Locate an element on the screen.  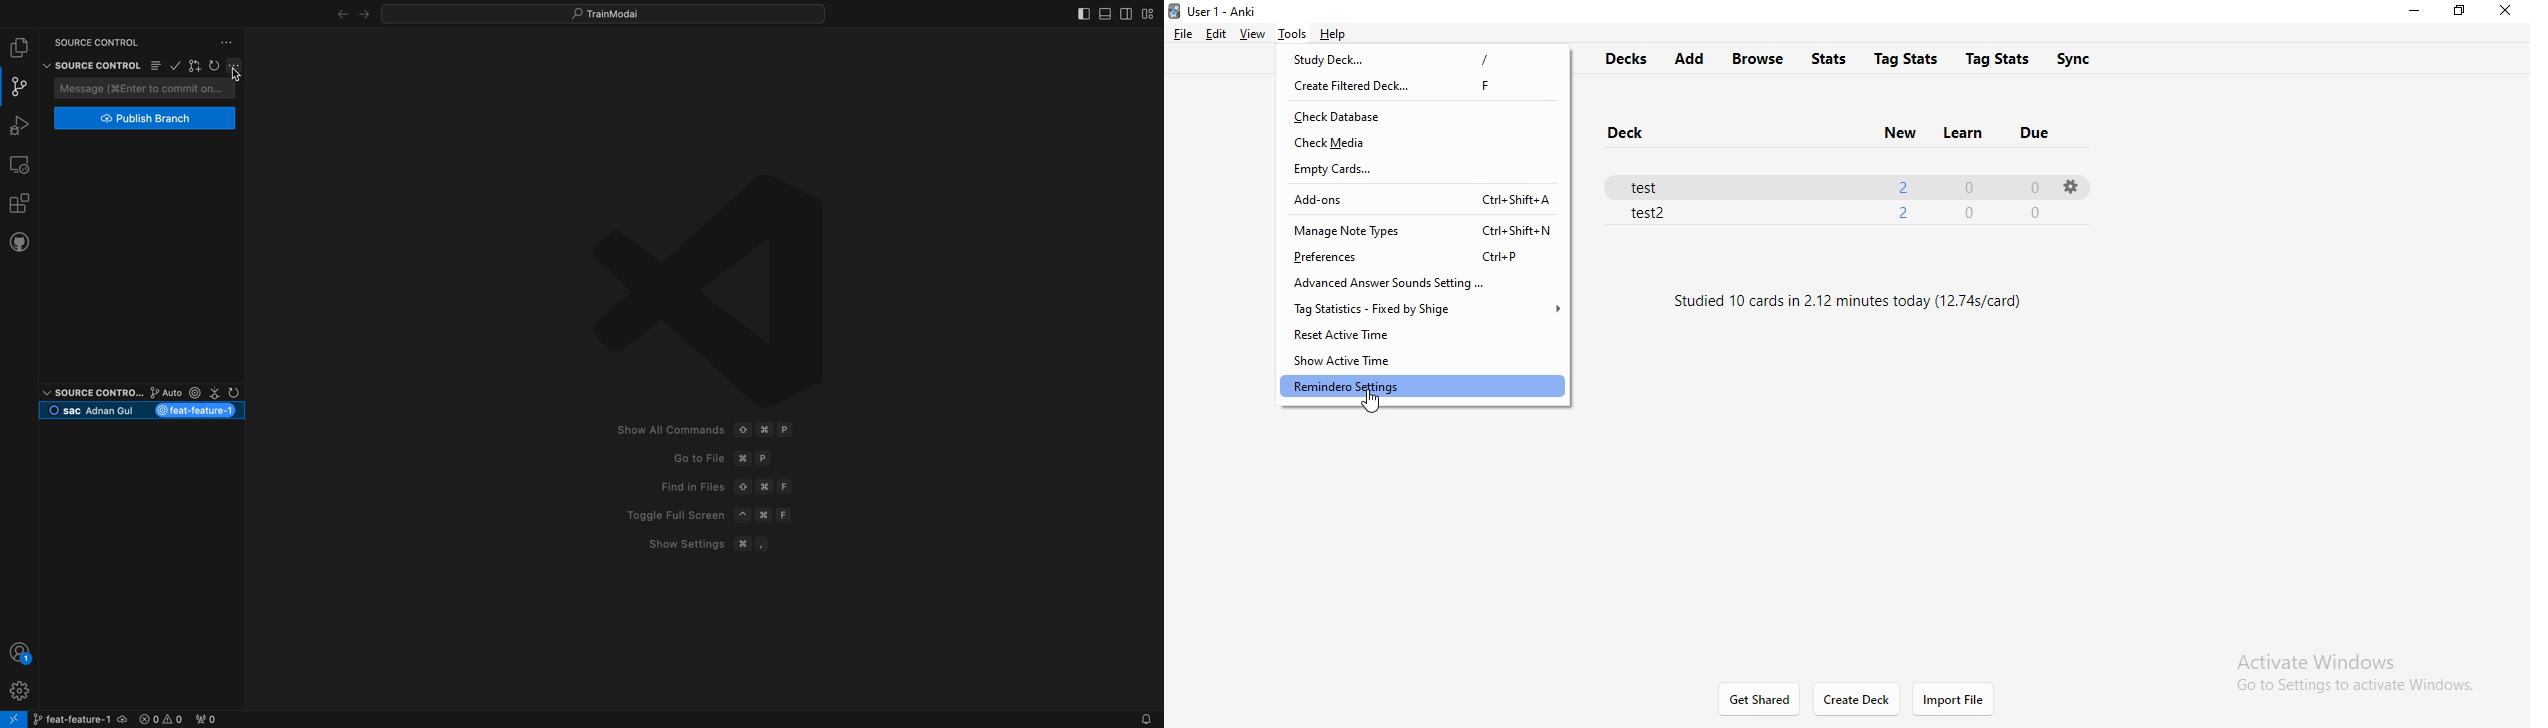
reset active time is located at coordinates (1405, 337).